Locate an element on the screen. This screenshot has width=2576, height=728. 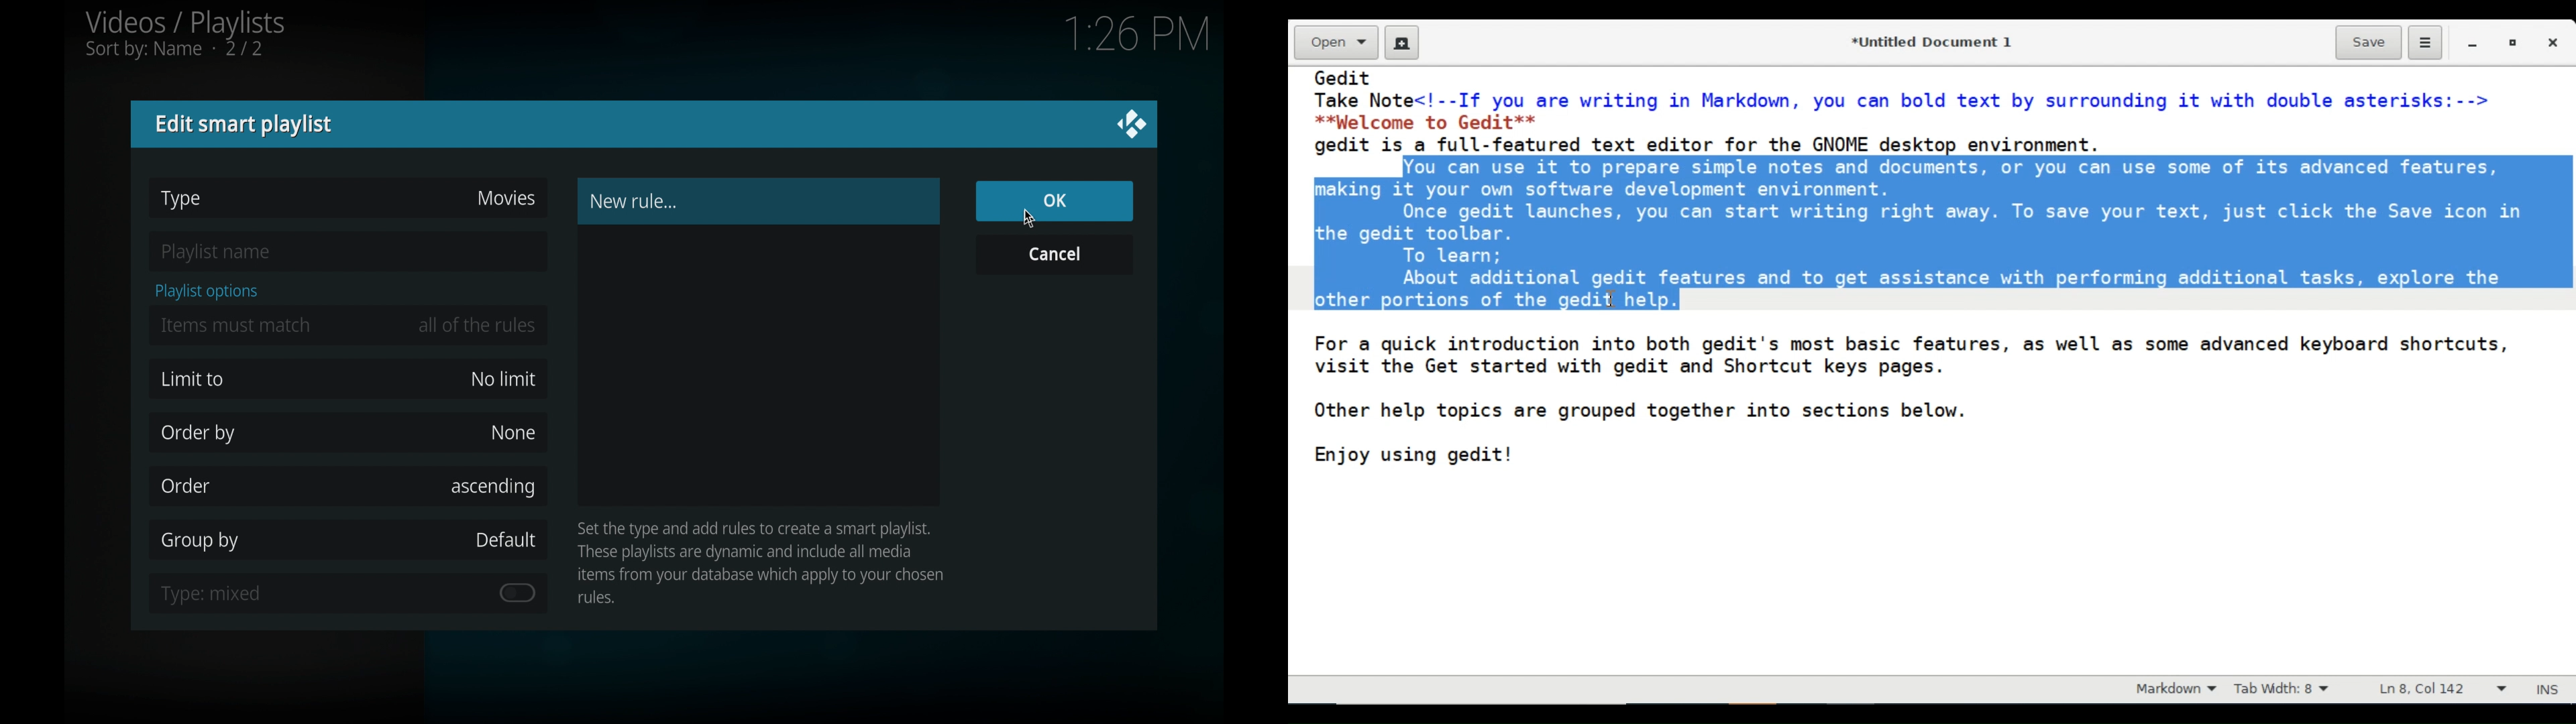
Set the type and add rules to create a smart playlist.
These playlists are dynamic and include all media
items from your database which apply to your chosen
rules. is located at coordinates (765, 560).